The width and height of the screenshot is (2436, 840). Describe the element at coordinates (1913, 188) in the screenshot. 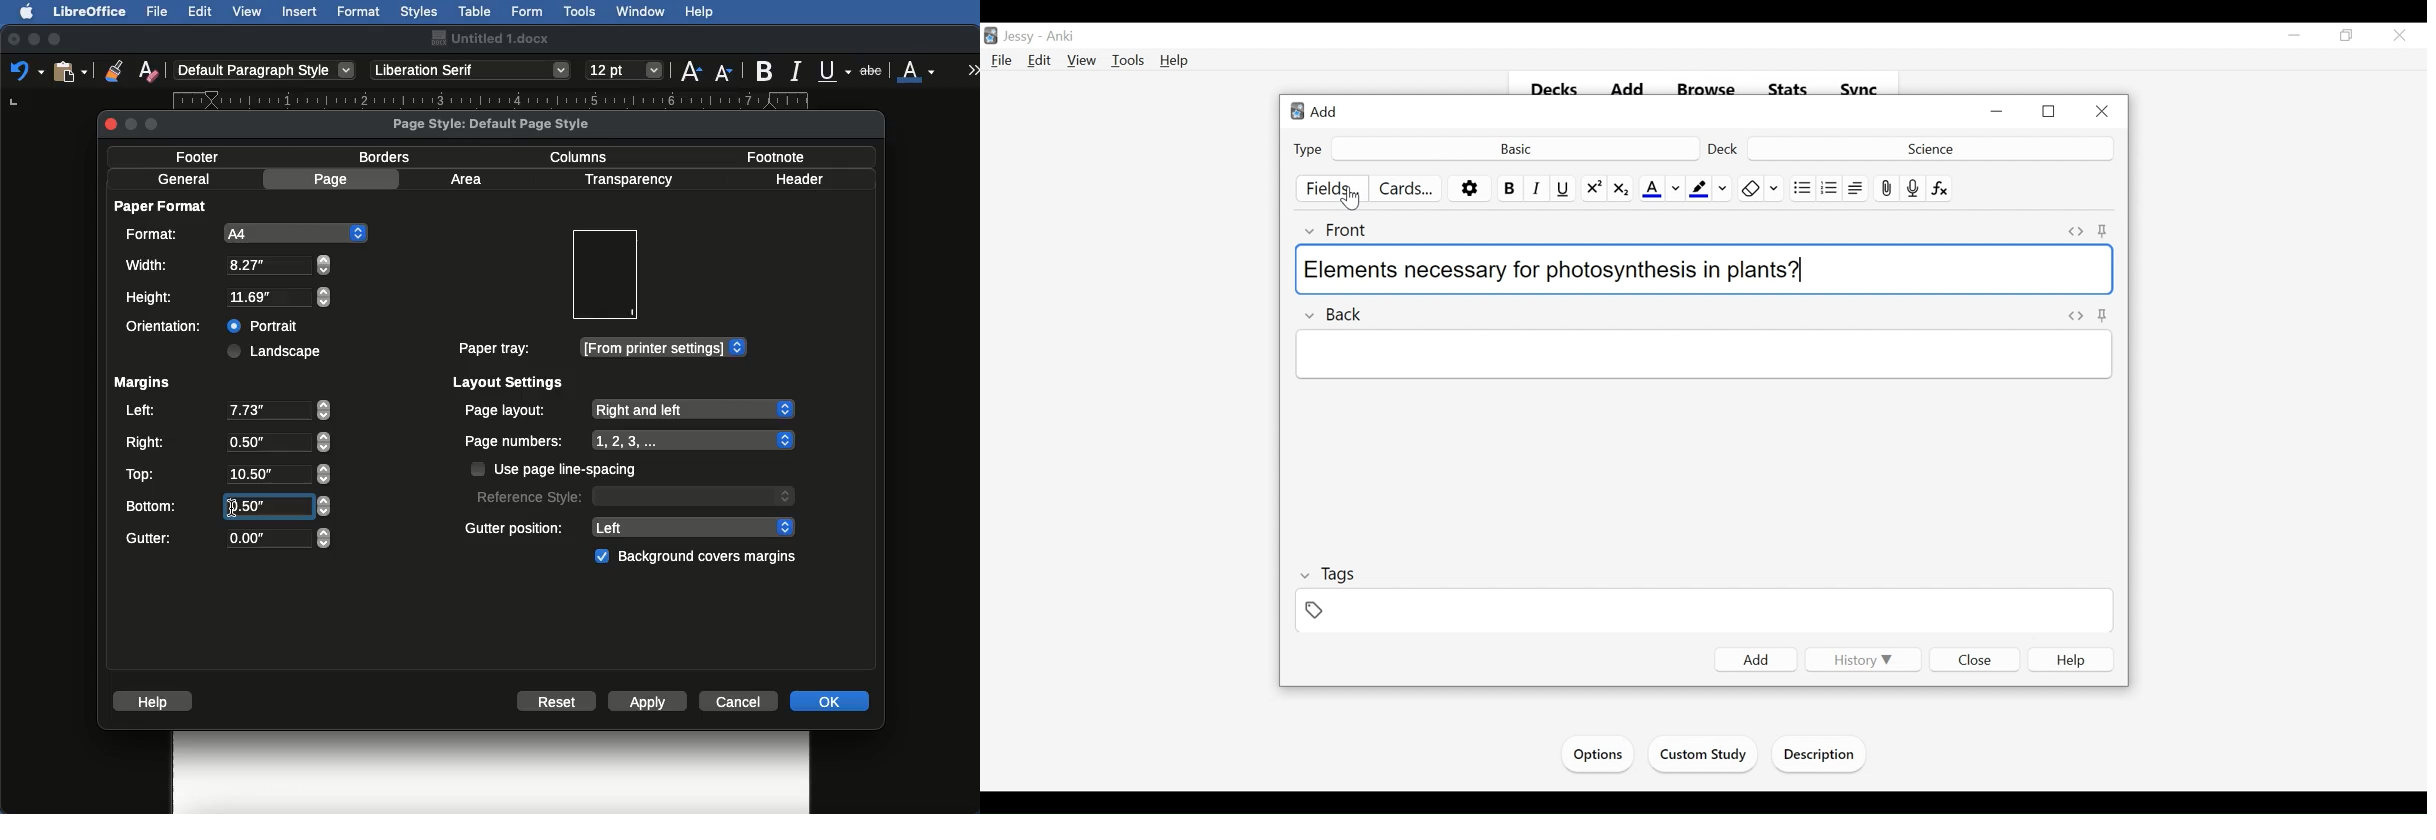

I see `Record Audio` at that location.